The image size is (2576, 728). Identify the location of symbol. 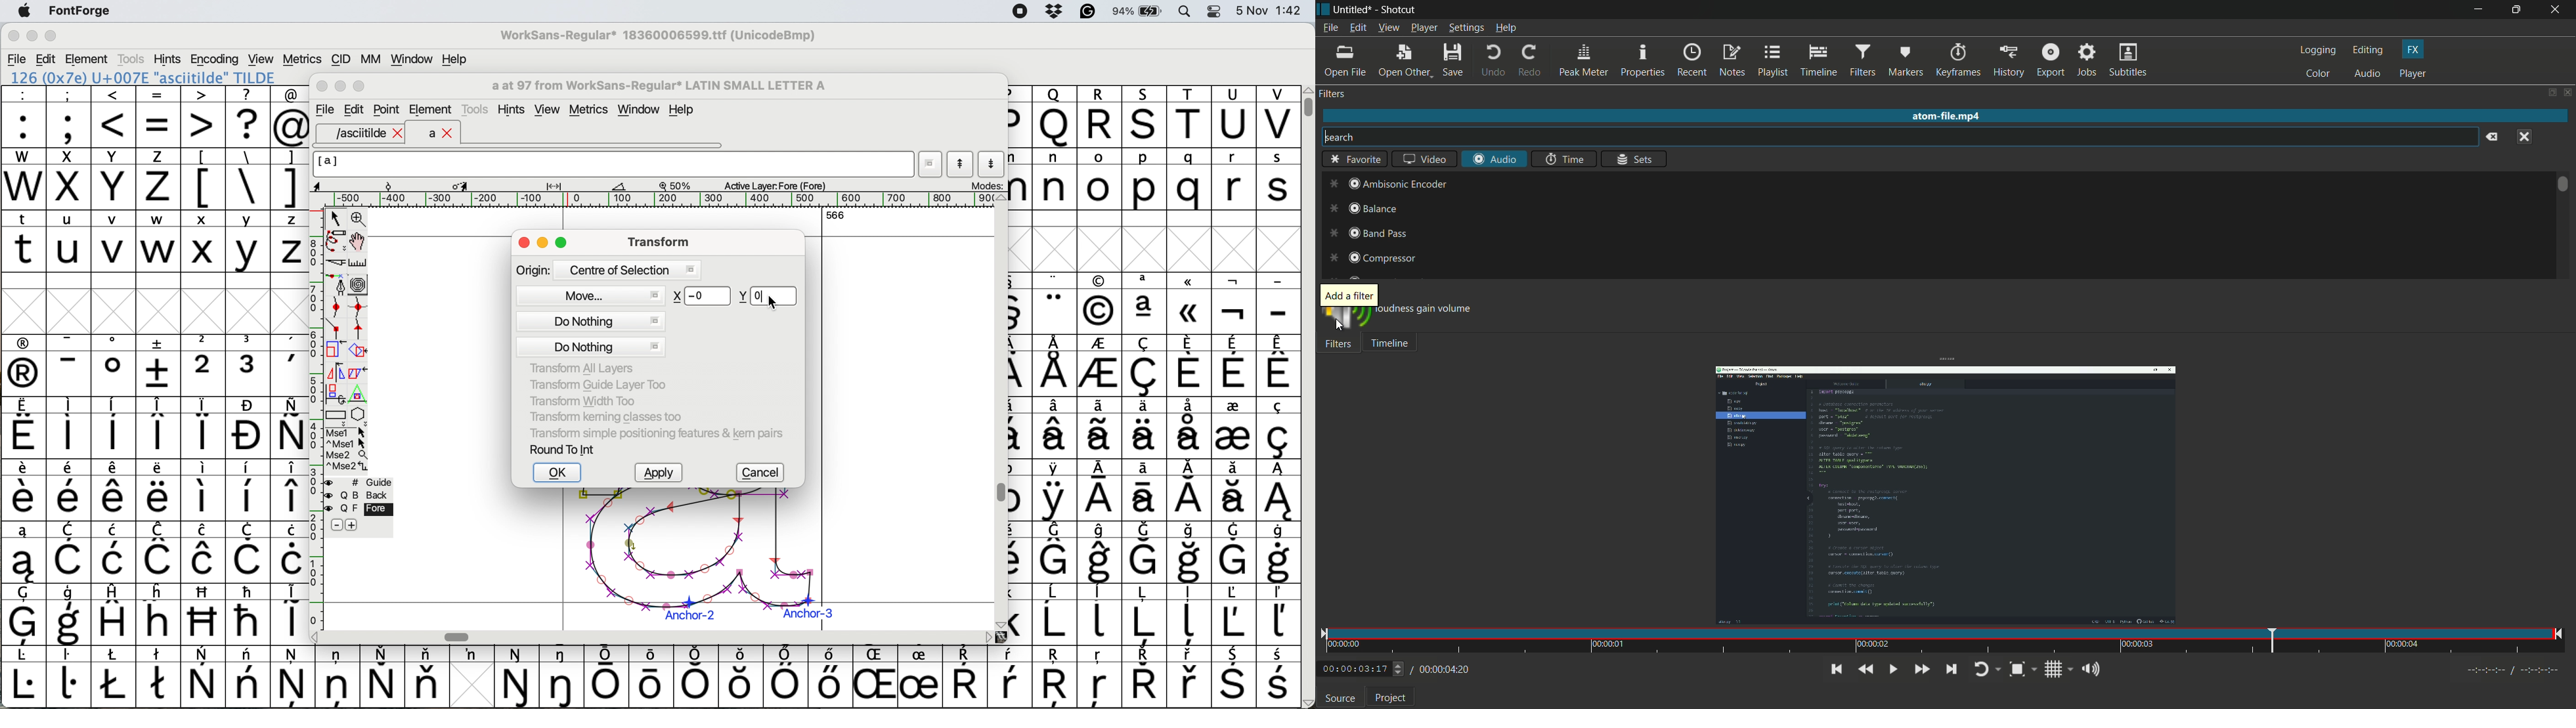
(654, 675).